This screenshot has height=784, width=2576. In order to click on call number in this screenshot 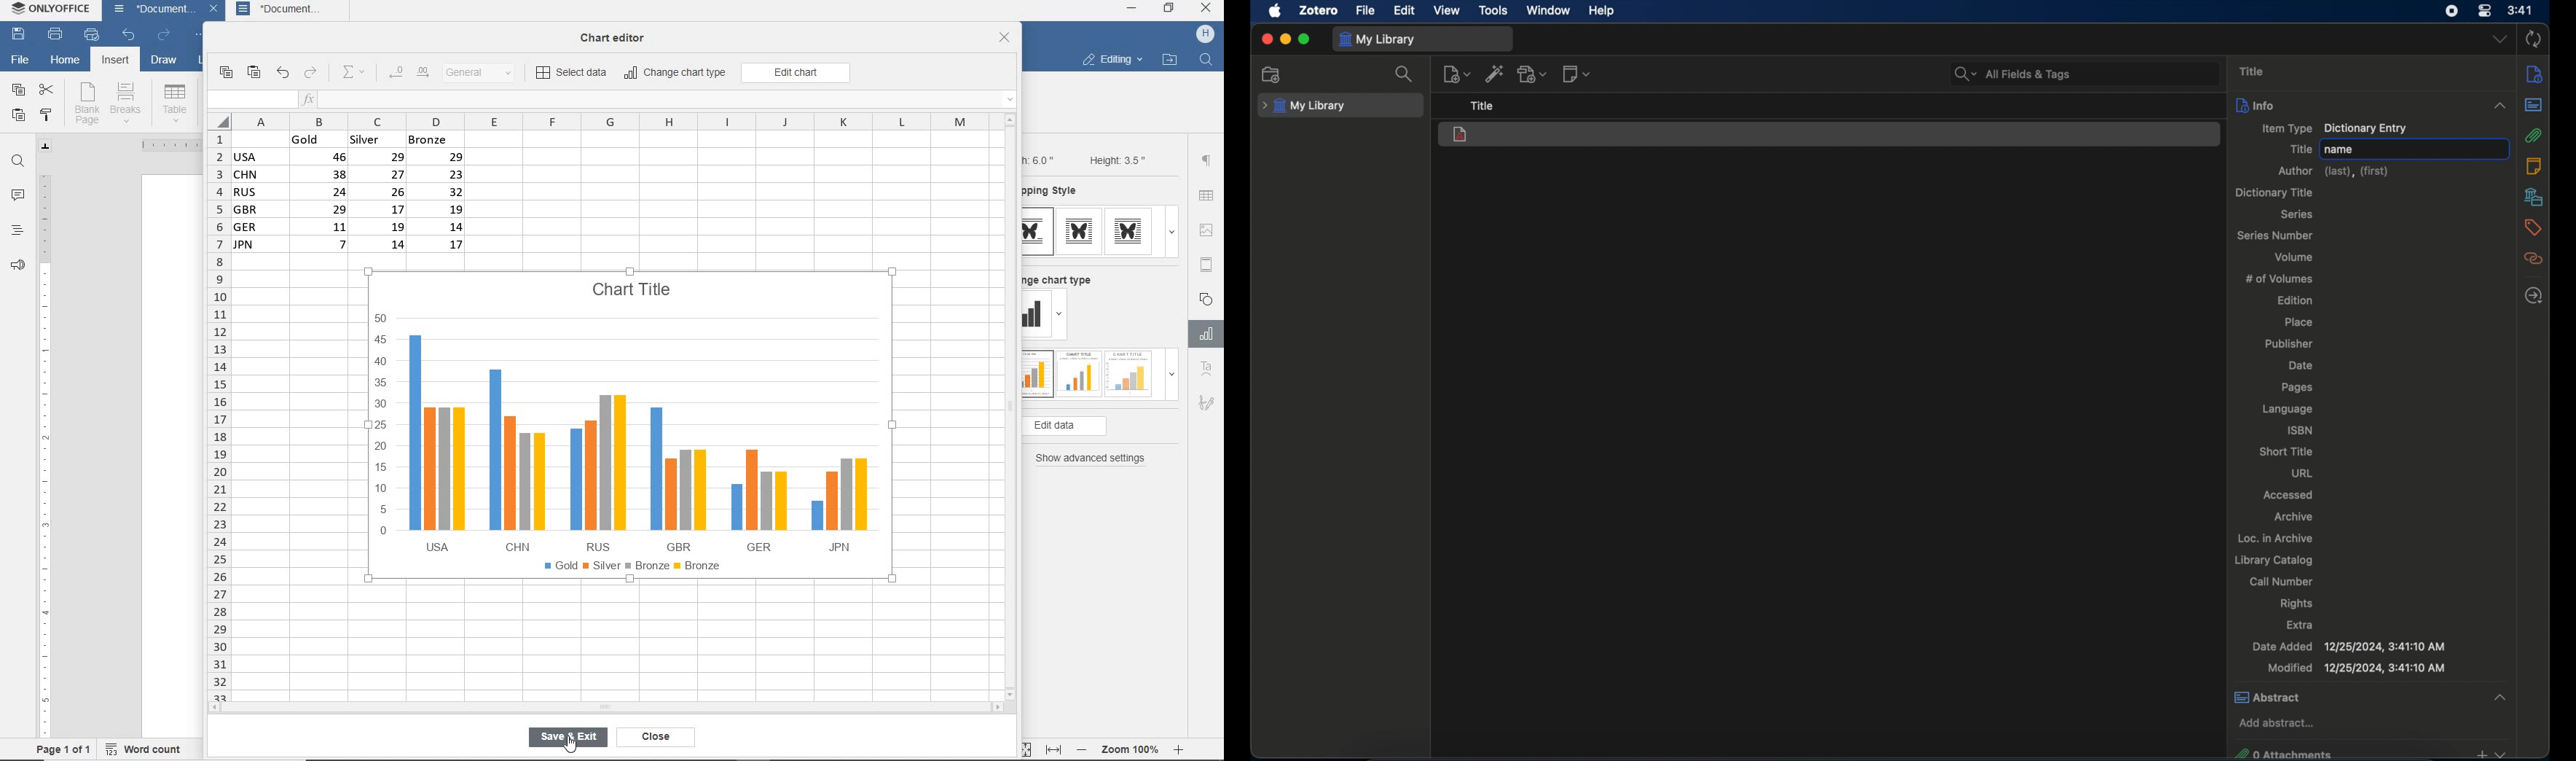, I will do `click(2281, 581)`.